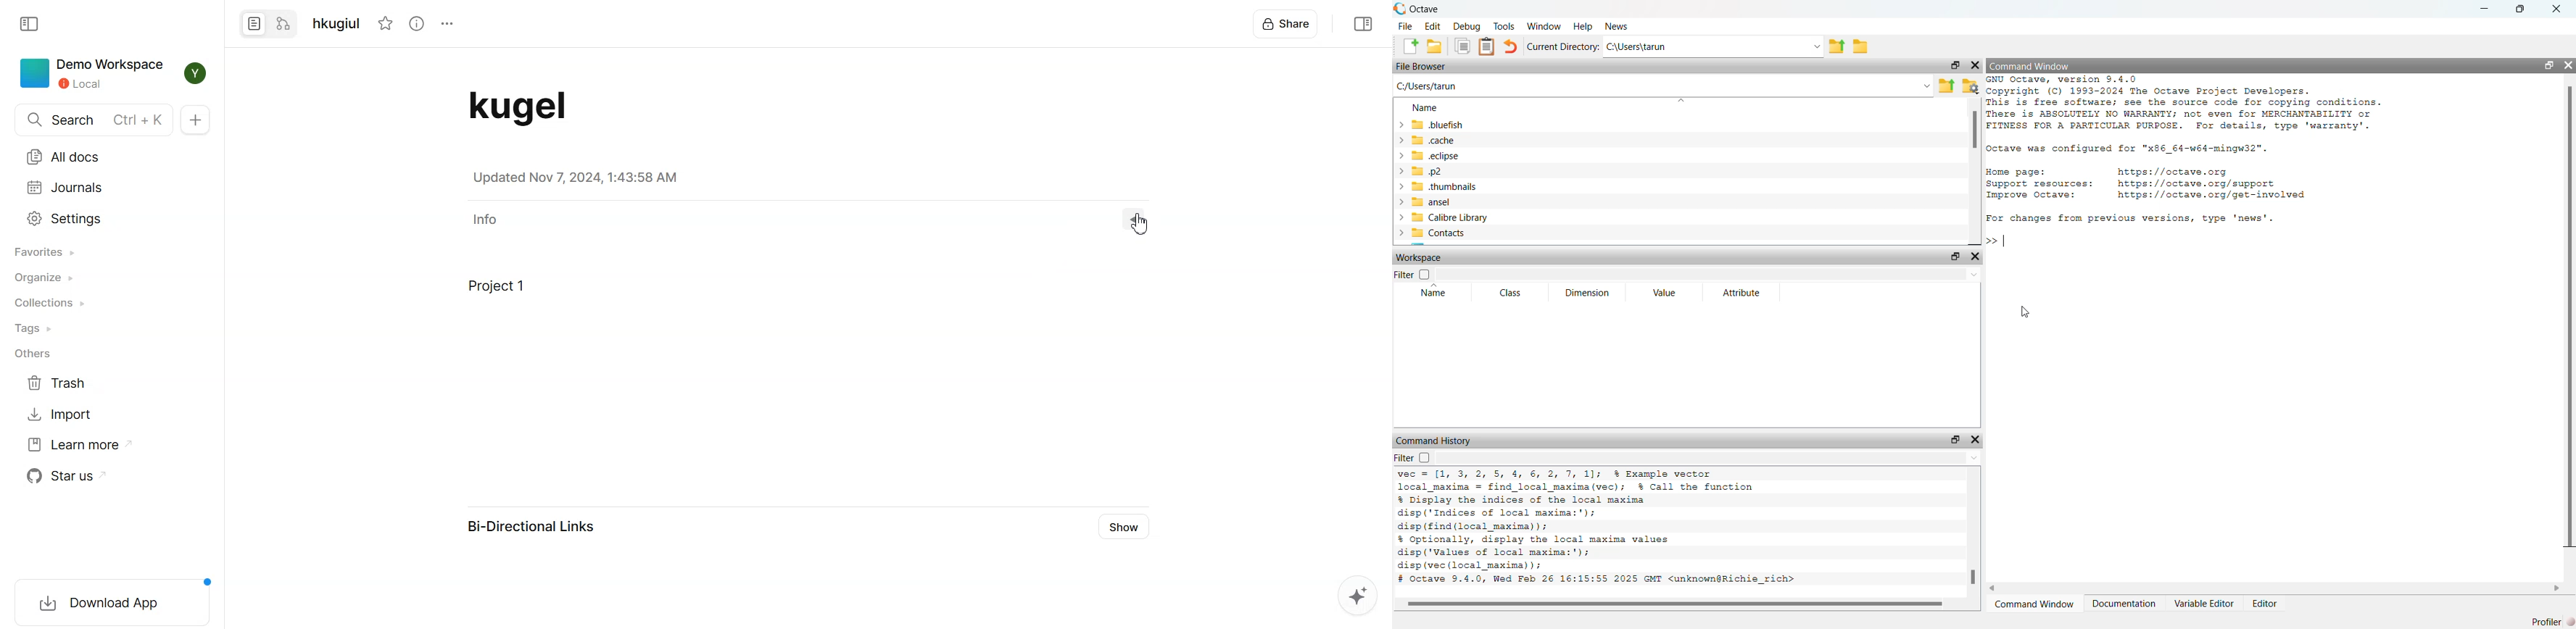 The height and width of the screenshot is (644, 2576). I want to click on options, so click(446, 23).